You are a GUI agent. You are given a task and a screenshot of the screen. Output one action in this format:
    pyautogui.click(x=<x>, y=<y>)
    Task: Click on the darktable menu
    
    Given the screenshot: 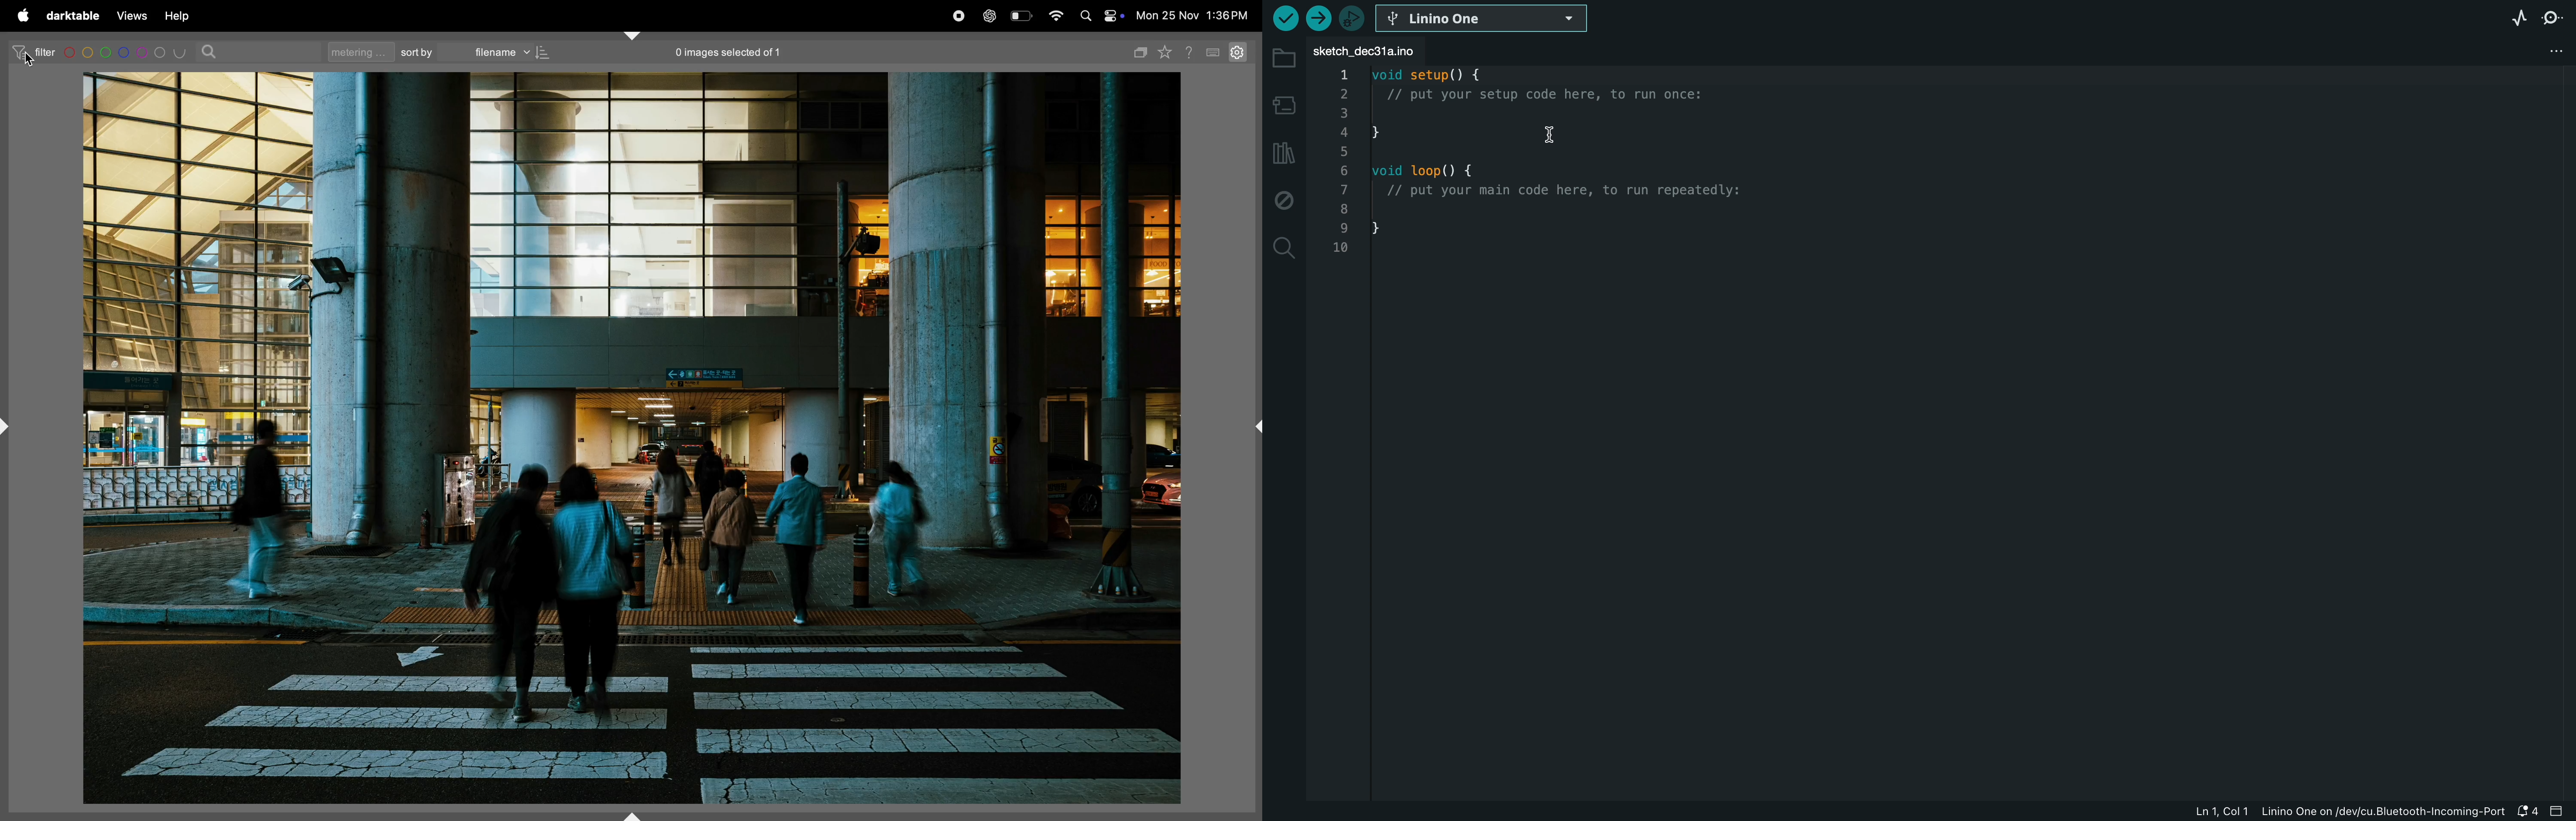 What is the action you would take?
    pyautogui.click(x=73, y=15)
    